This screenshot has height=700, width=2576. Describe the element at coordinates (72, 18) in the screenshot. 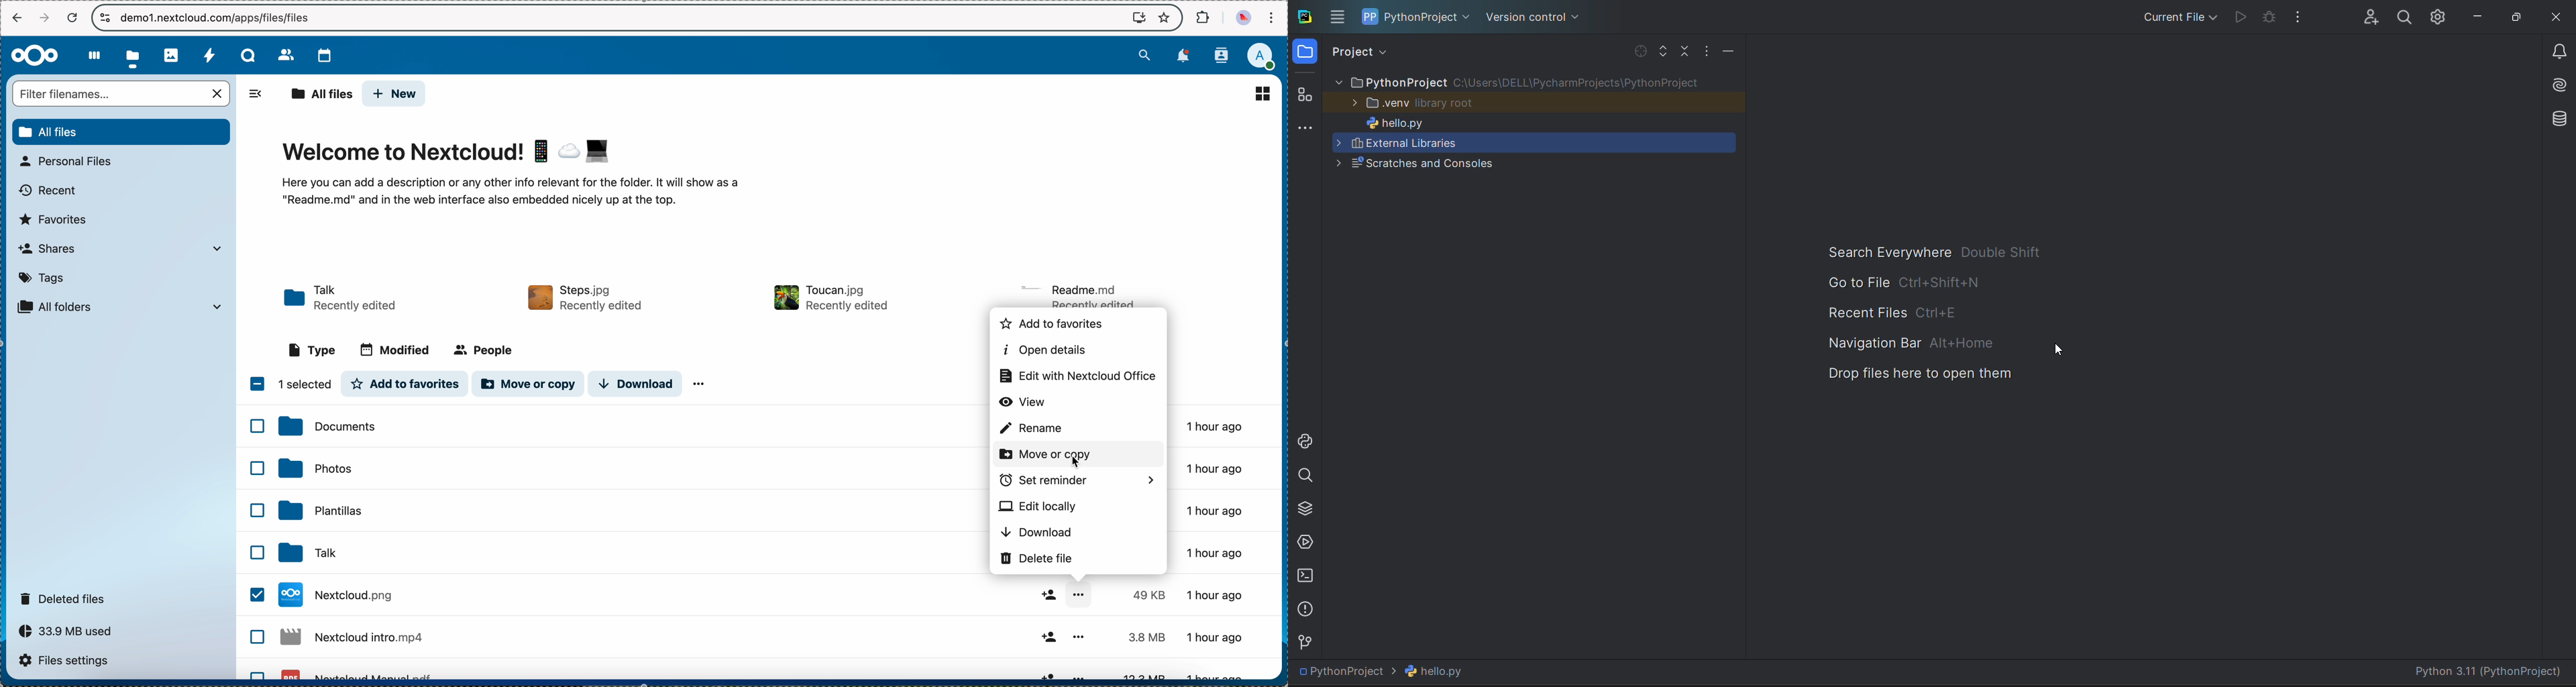

I see `cancel ` at that location.